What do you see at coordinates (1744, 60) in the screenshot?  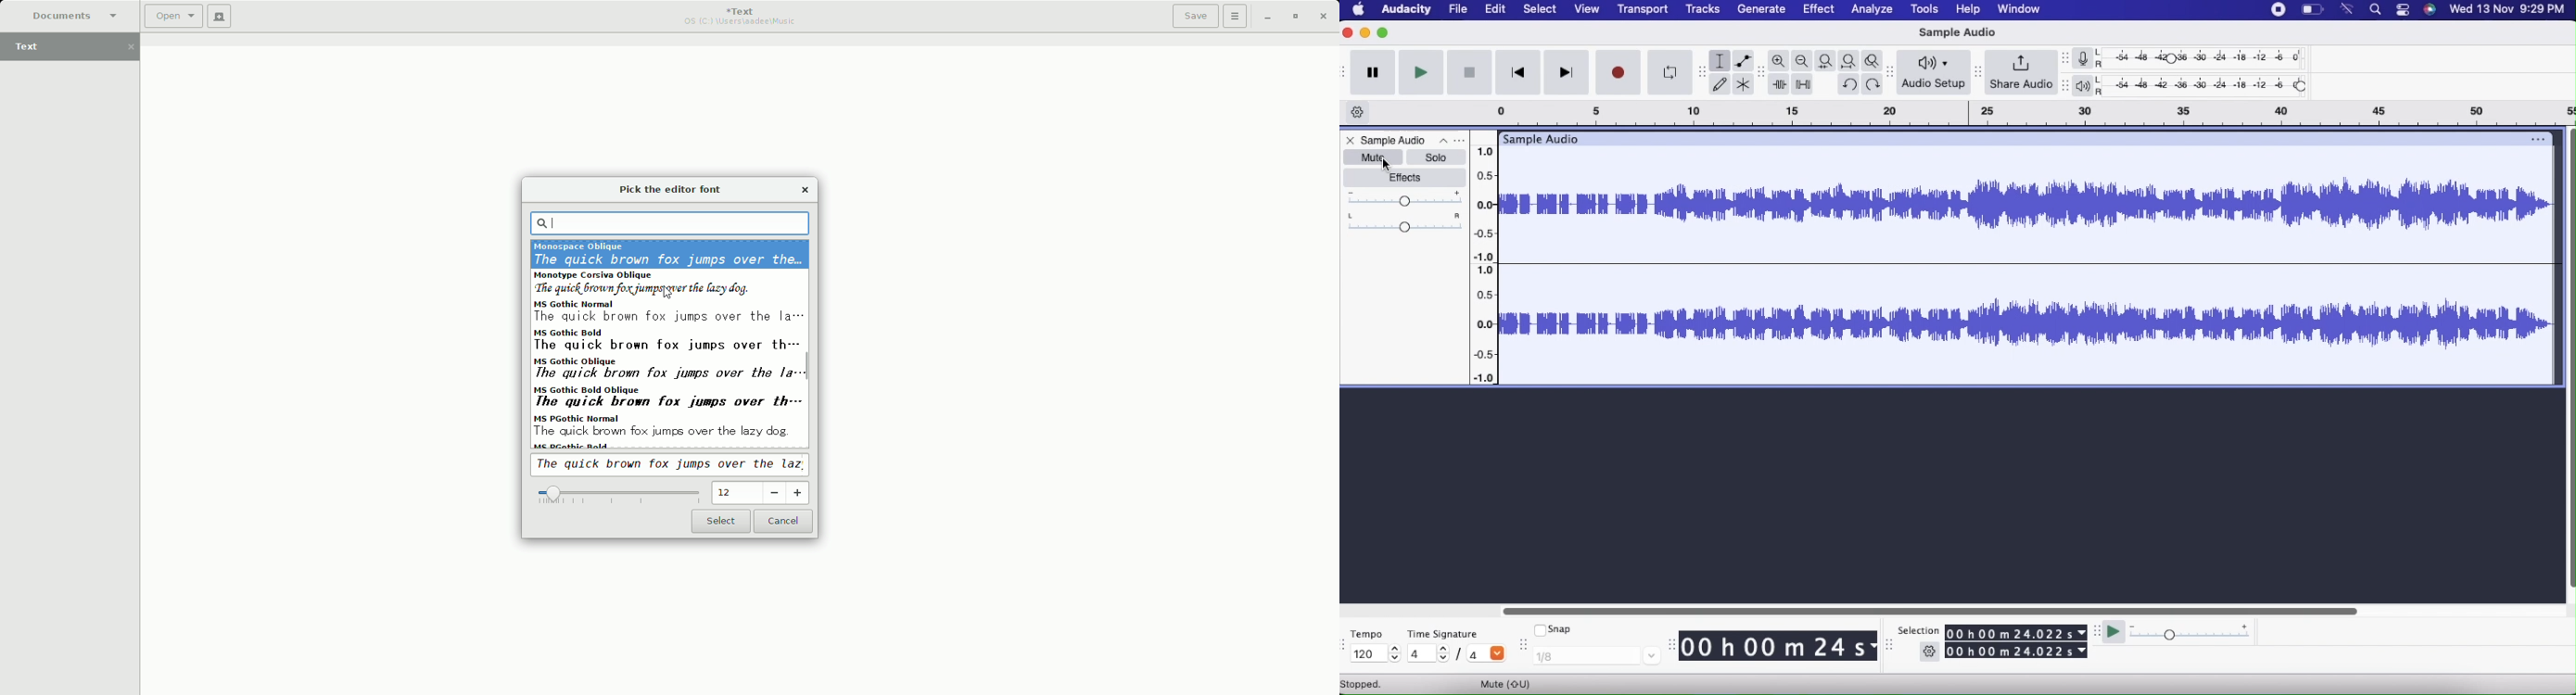 I see `Envelope tool` at bounding box center [1744, 60].